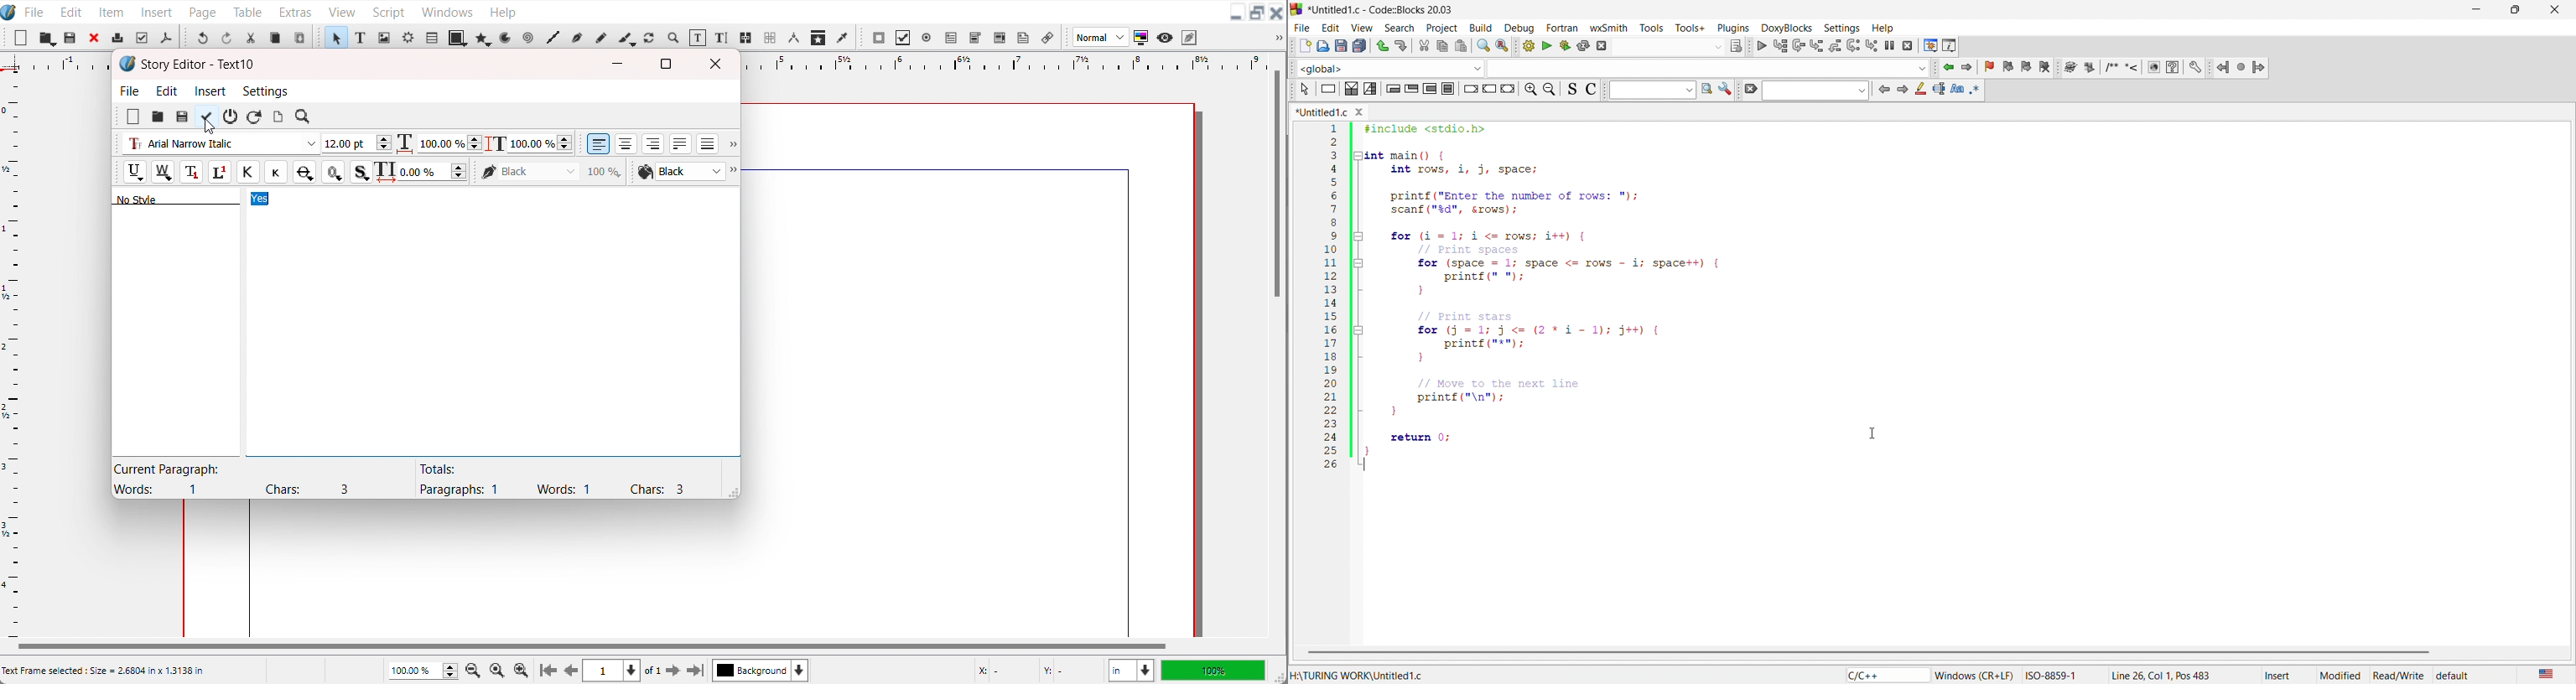  Describe the element at coordinates (1303, 25) in the screenshot. I see `file` at that location.